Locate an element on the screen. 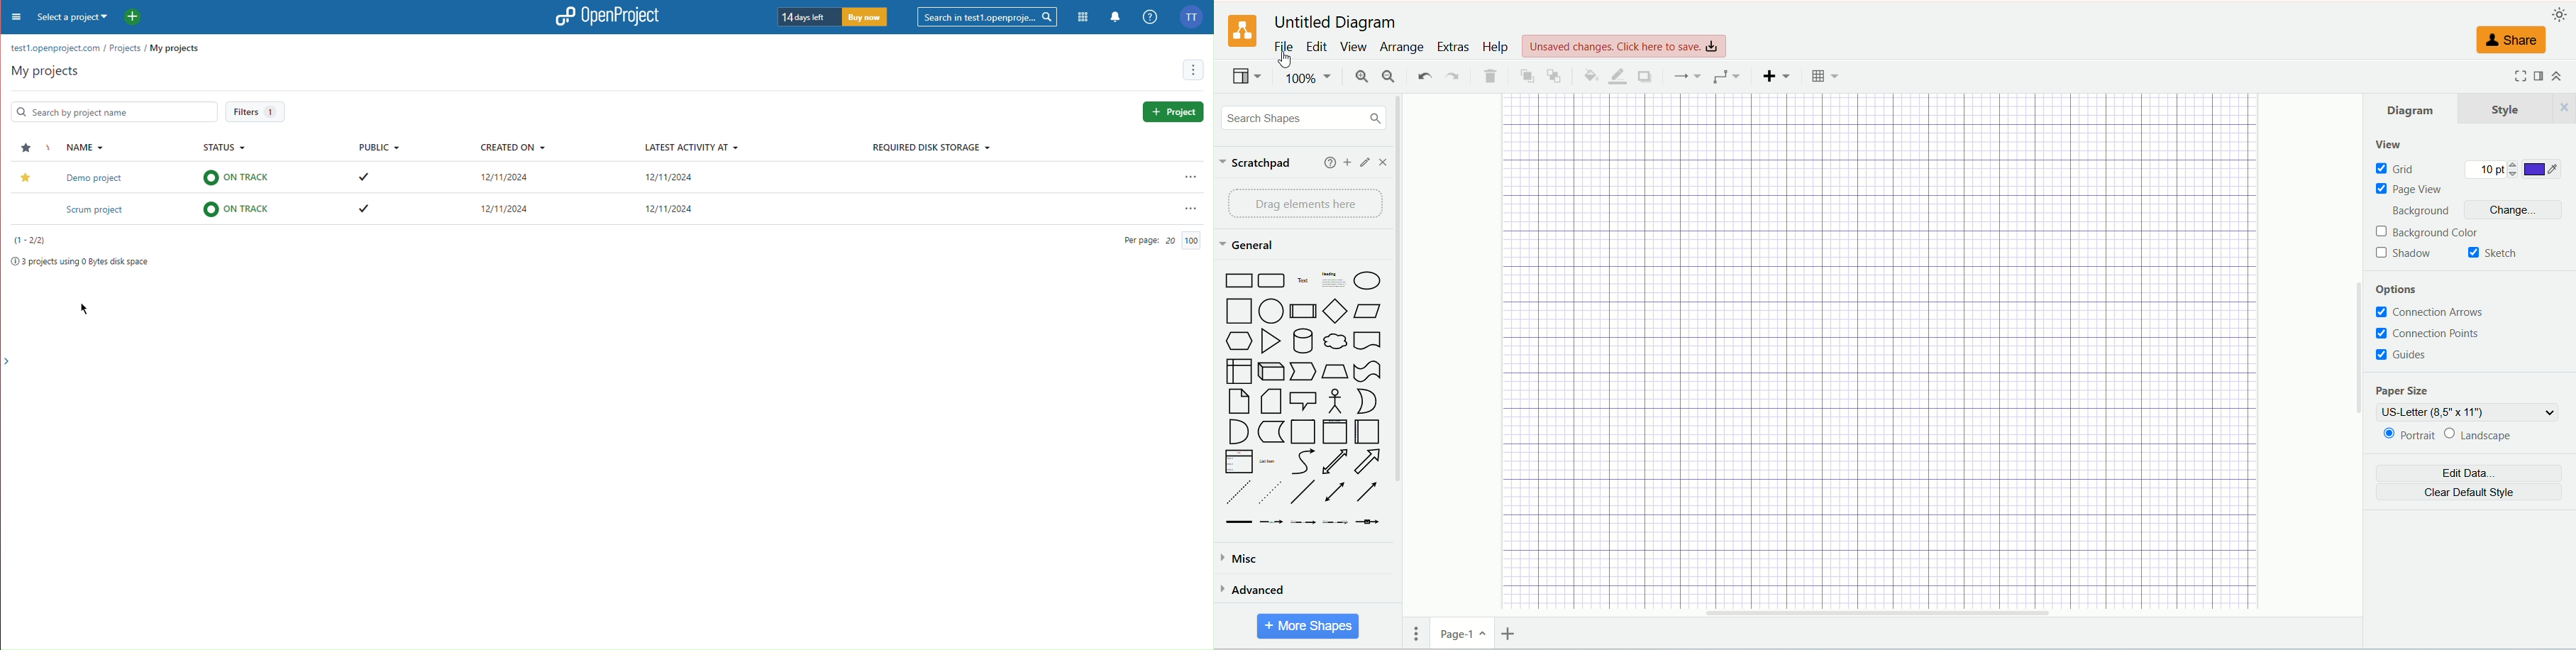 This screenshot has width=2576, height=672. Help is located at coordinates (1148, 16).